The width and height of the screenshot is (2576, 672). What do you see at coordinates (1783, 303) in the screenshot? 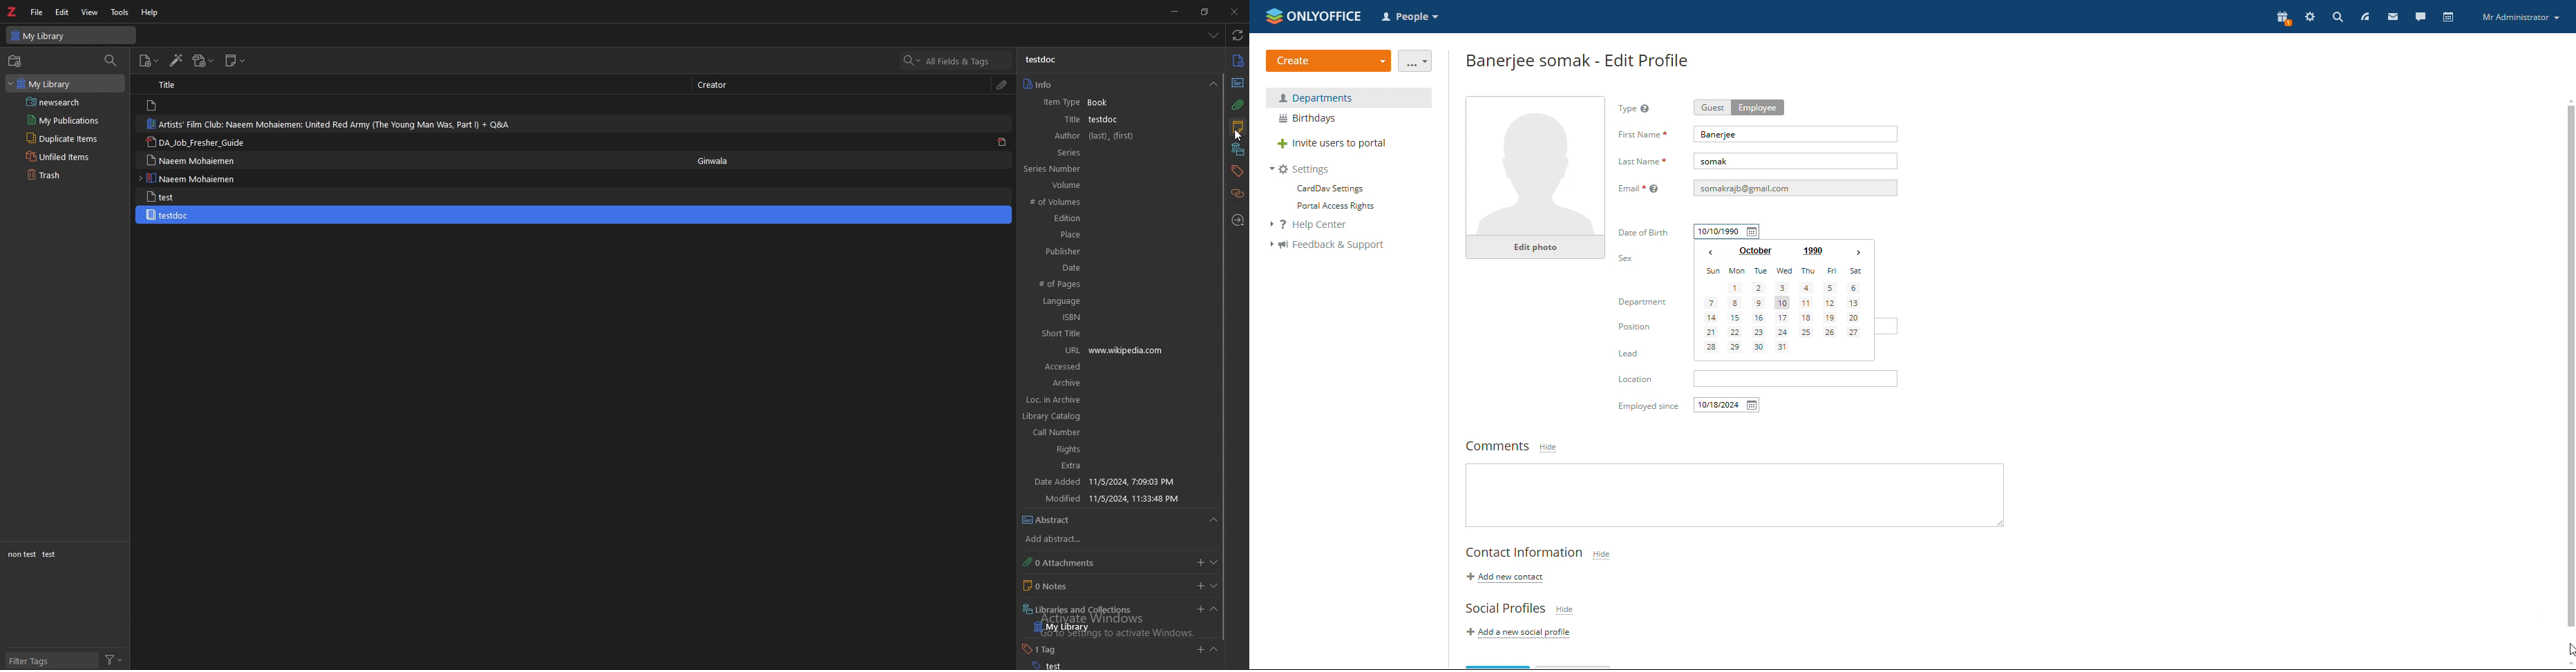
I see `date selected` at bounding box center [1783, 303].